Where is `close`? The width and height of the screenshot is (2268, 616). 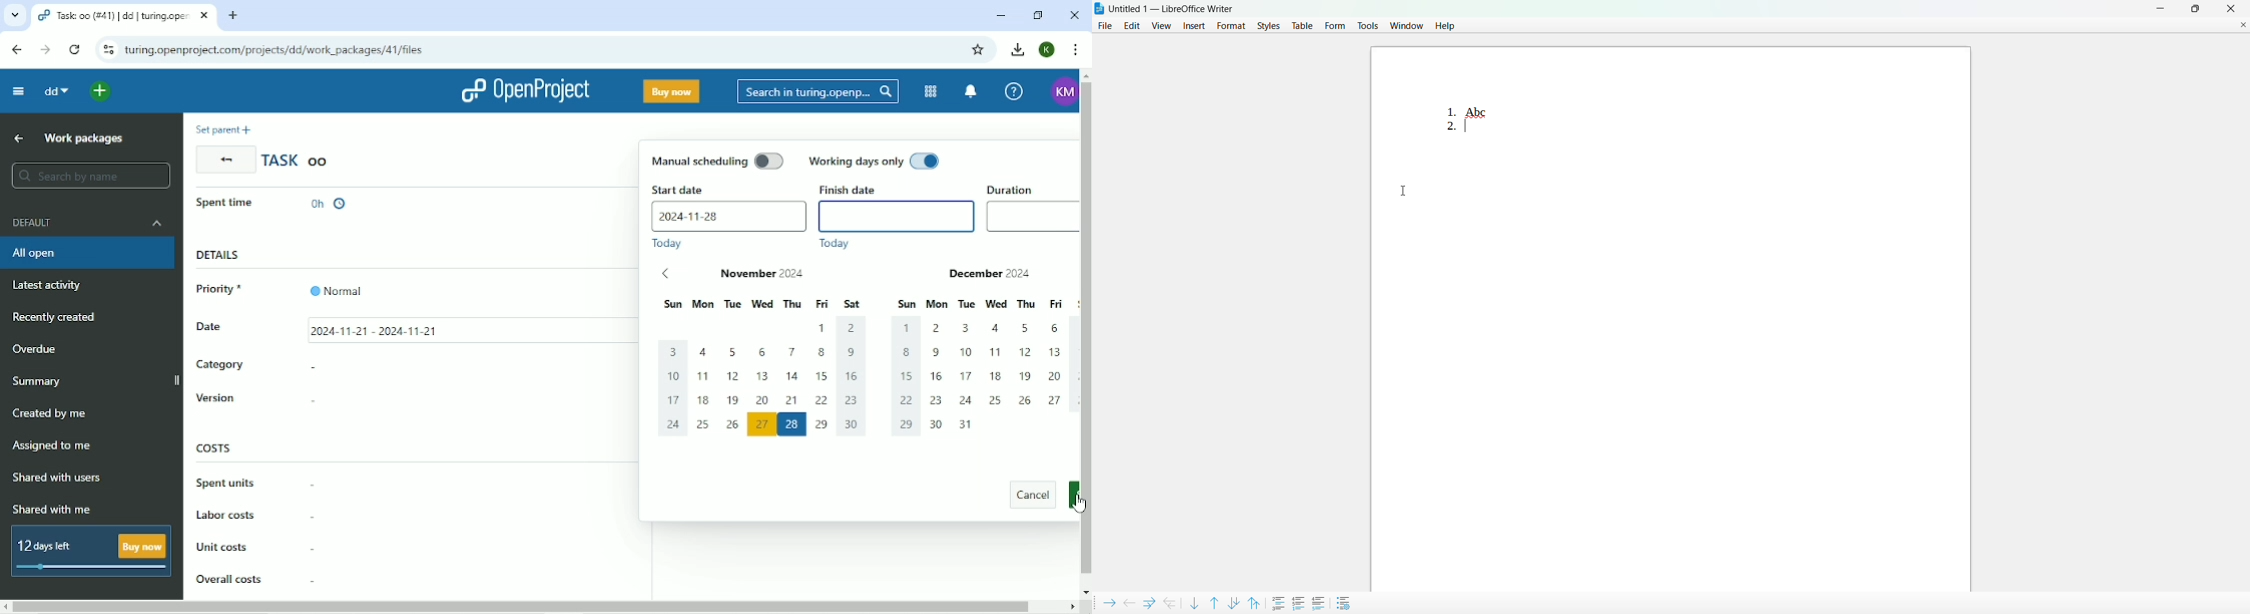 close is located at coordinates (2230, 8).